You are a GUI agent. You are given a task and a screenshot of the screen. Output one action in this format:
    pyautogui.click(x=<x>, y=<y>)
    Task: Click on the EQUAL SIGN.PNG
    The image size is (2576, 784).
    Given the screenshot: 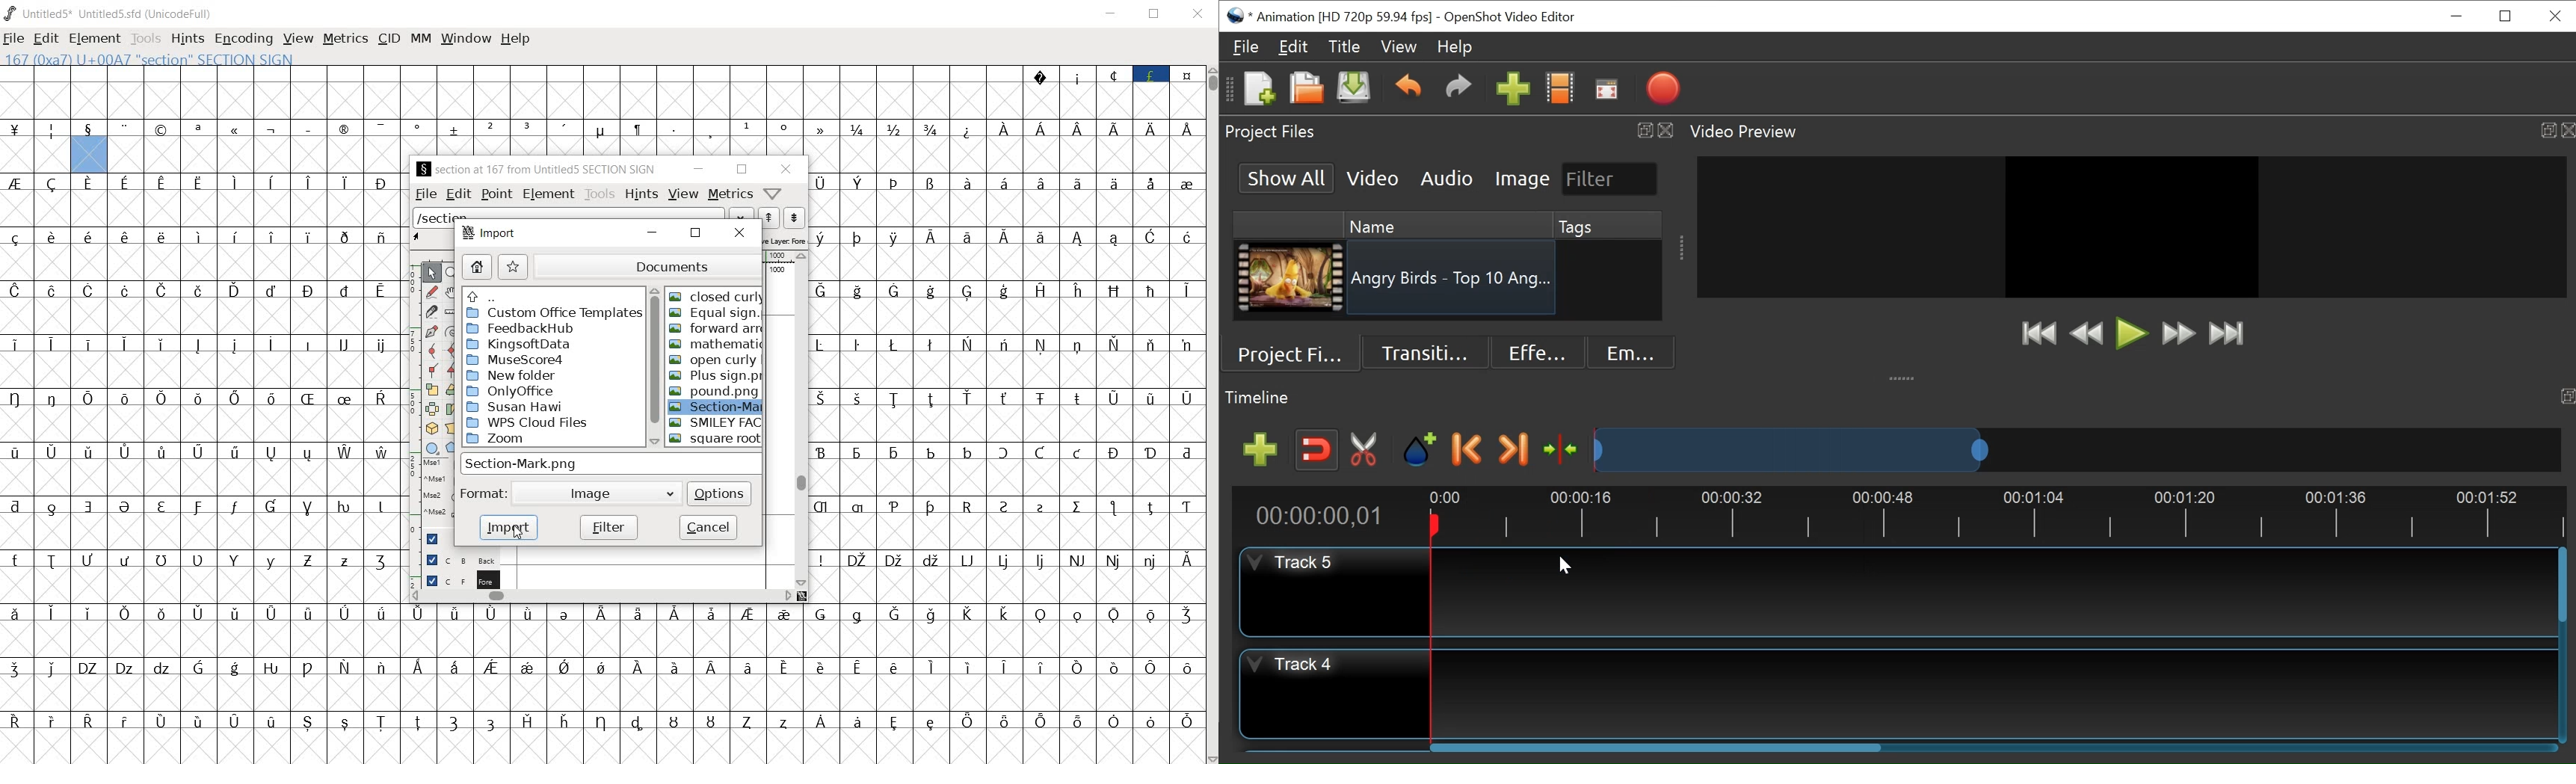 What is the action you would take?
    pyautogui.click(x=714, y=314)
    